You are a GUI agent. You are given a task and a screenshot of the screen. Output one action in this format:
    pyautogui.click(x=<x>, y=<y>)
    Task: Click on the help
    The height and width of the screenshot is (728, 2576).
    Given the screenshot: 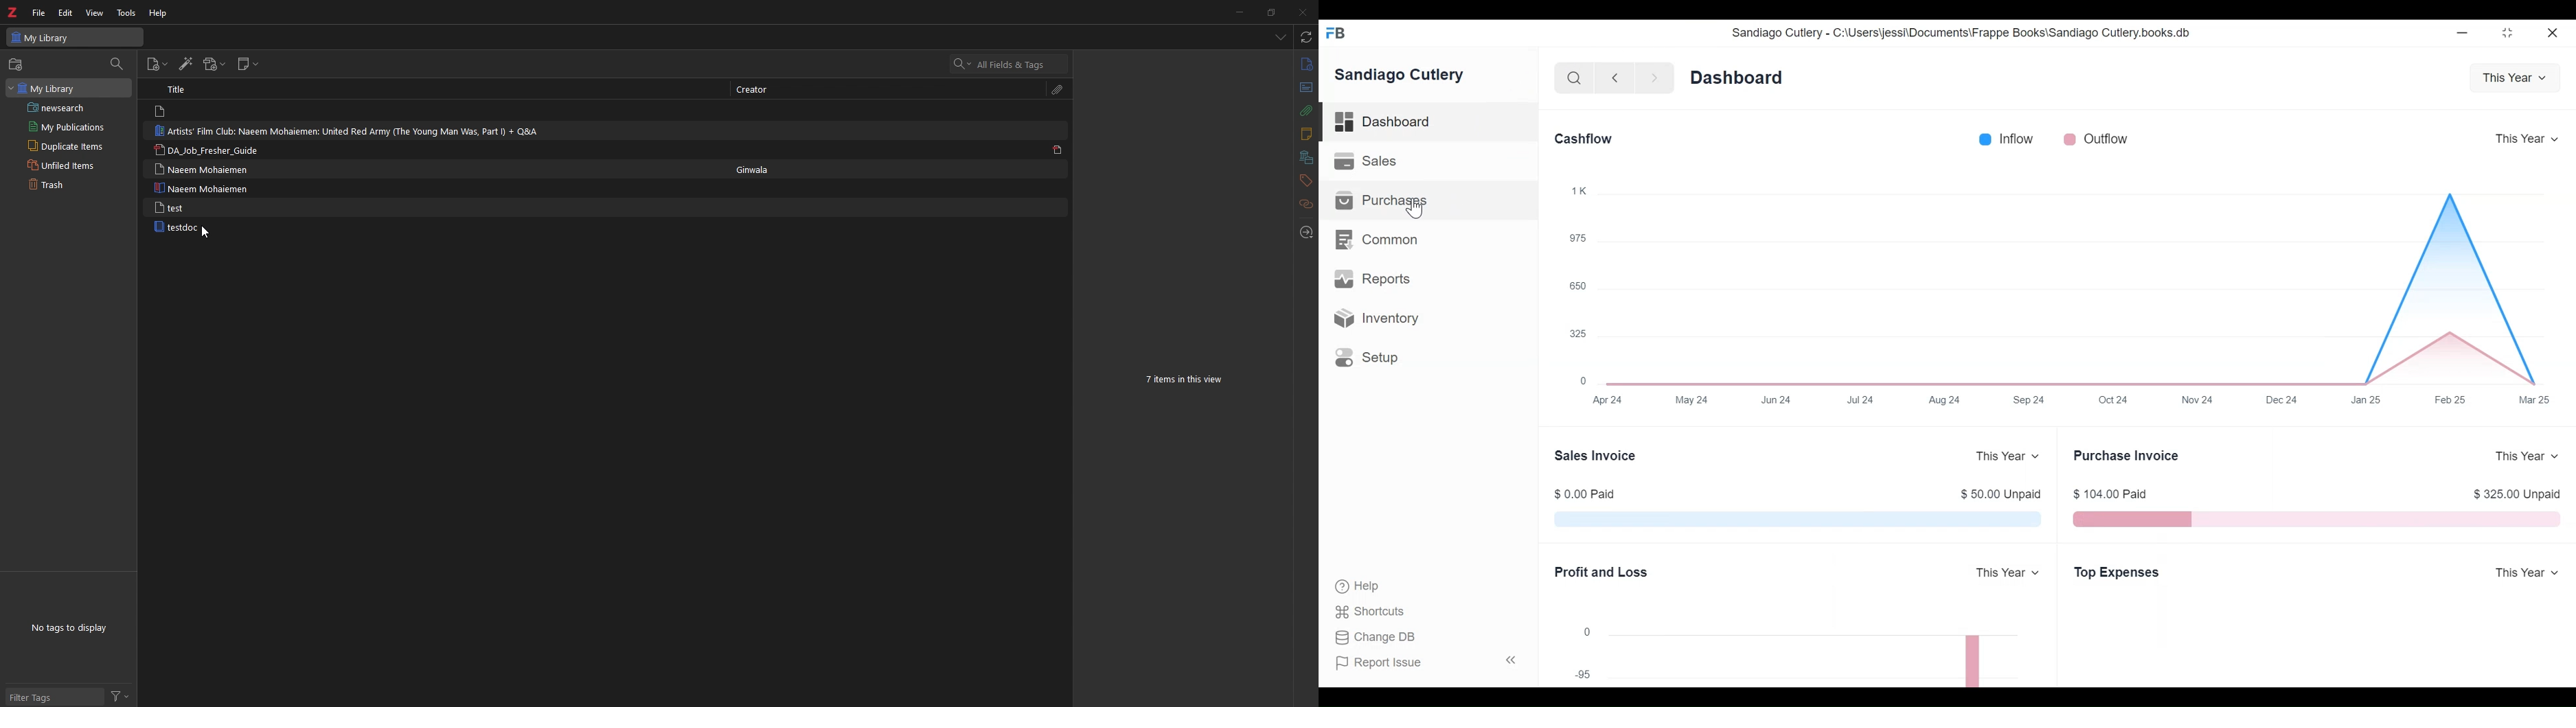 What is the action you would take?
    pyautogui.click(x=159, y=12)
    